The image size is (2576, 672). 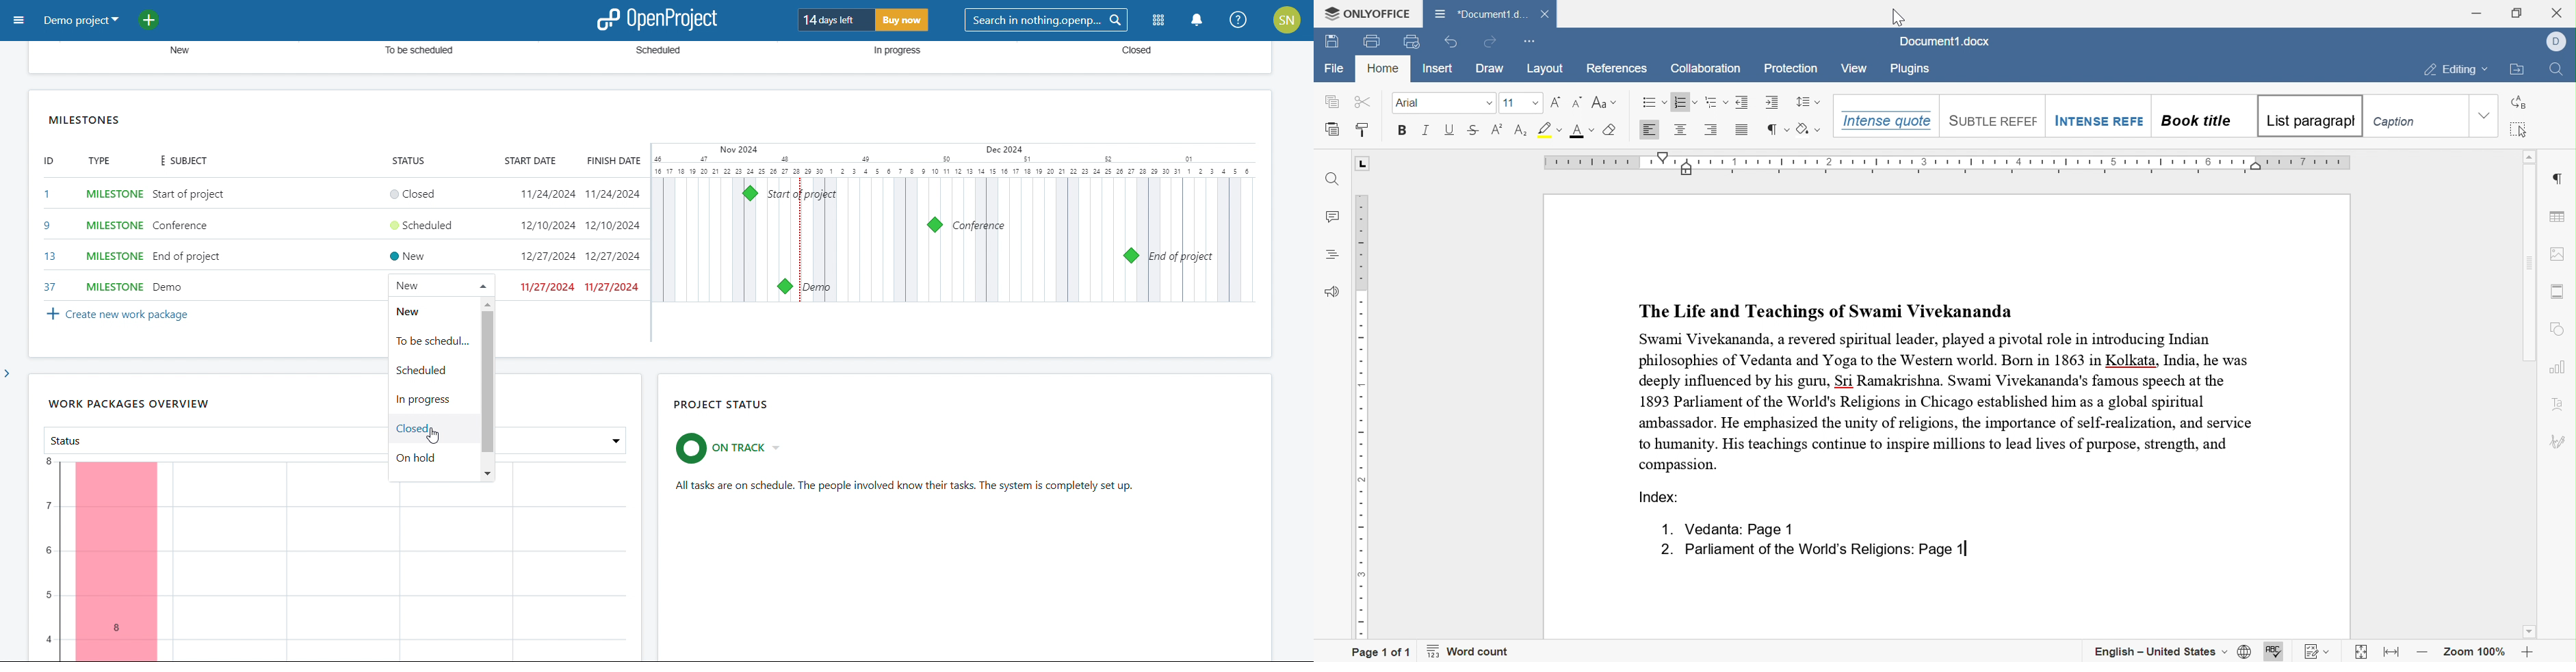 What do you see at coordinates (2526, 263) in the screenshot?
I see `scroll bar` at bounding box center [2526, 263].